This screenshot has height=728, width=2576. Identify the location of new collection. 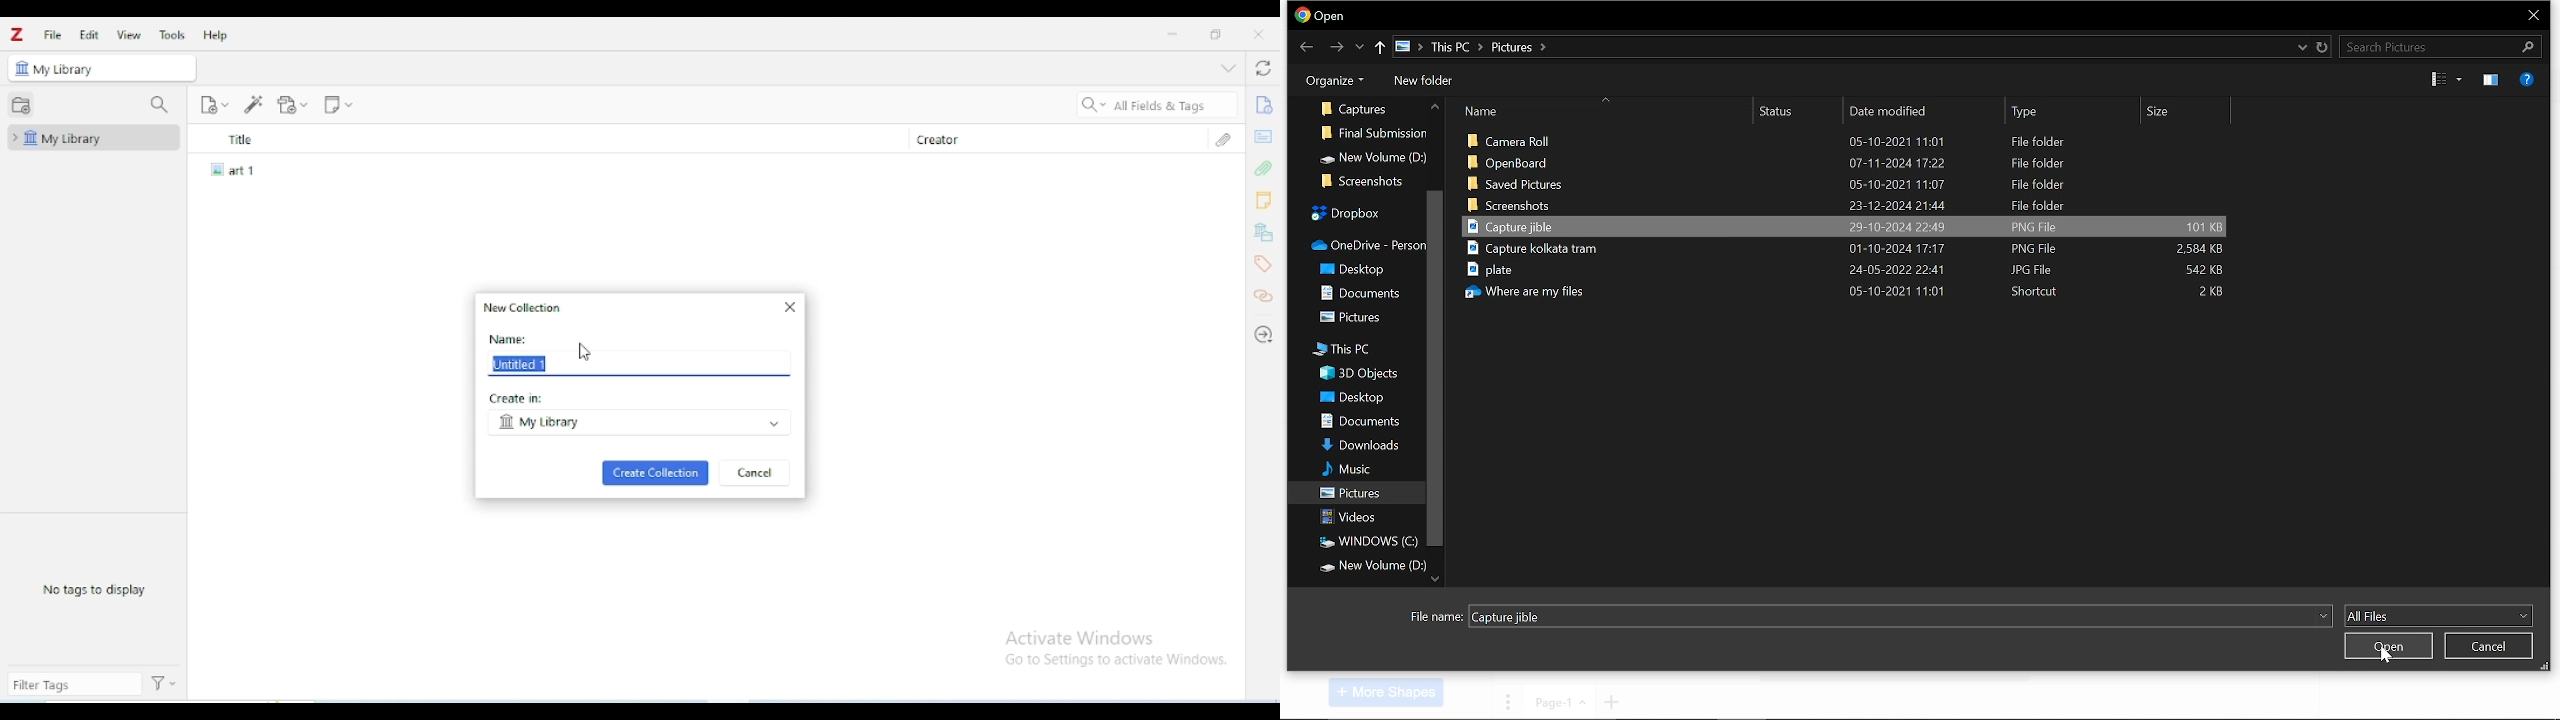
(525, 308).